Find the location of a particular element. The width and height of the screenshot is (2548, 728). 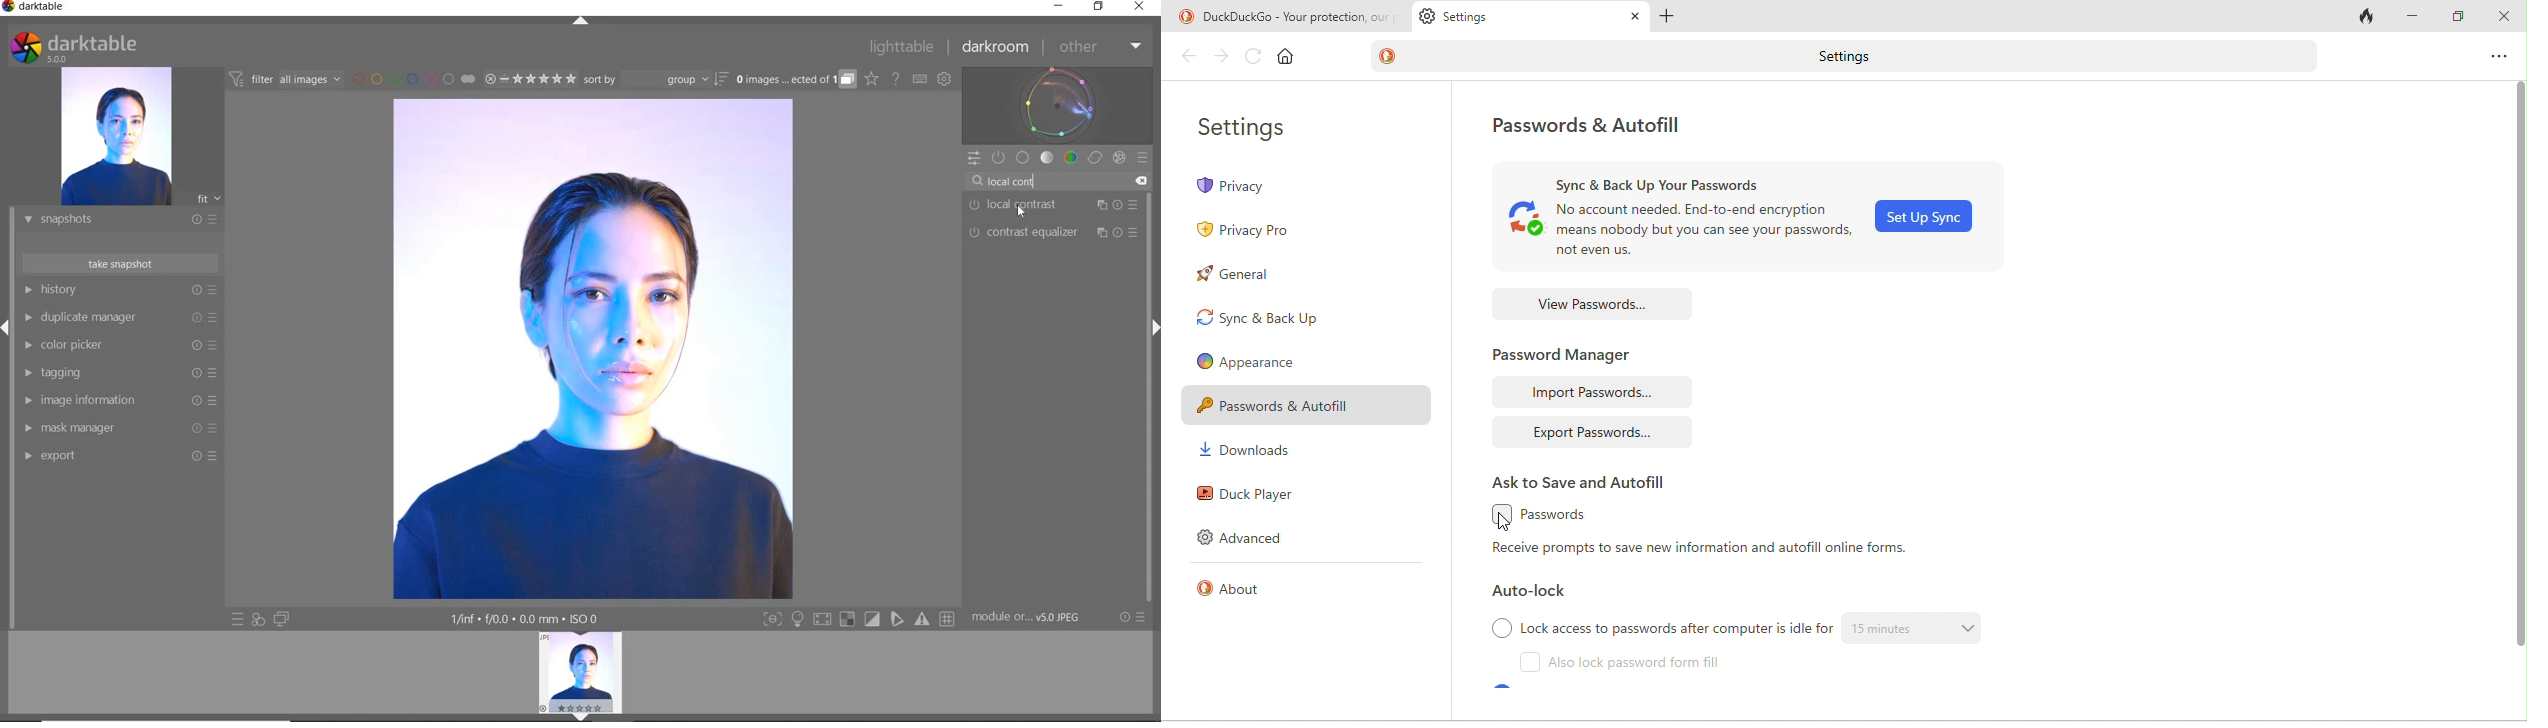

RESTORE is located at coordinates (1102, 7).